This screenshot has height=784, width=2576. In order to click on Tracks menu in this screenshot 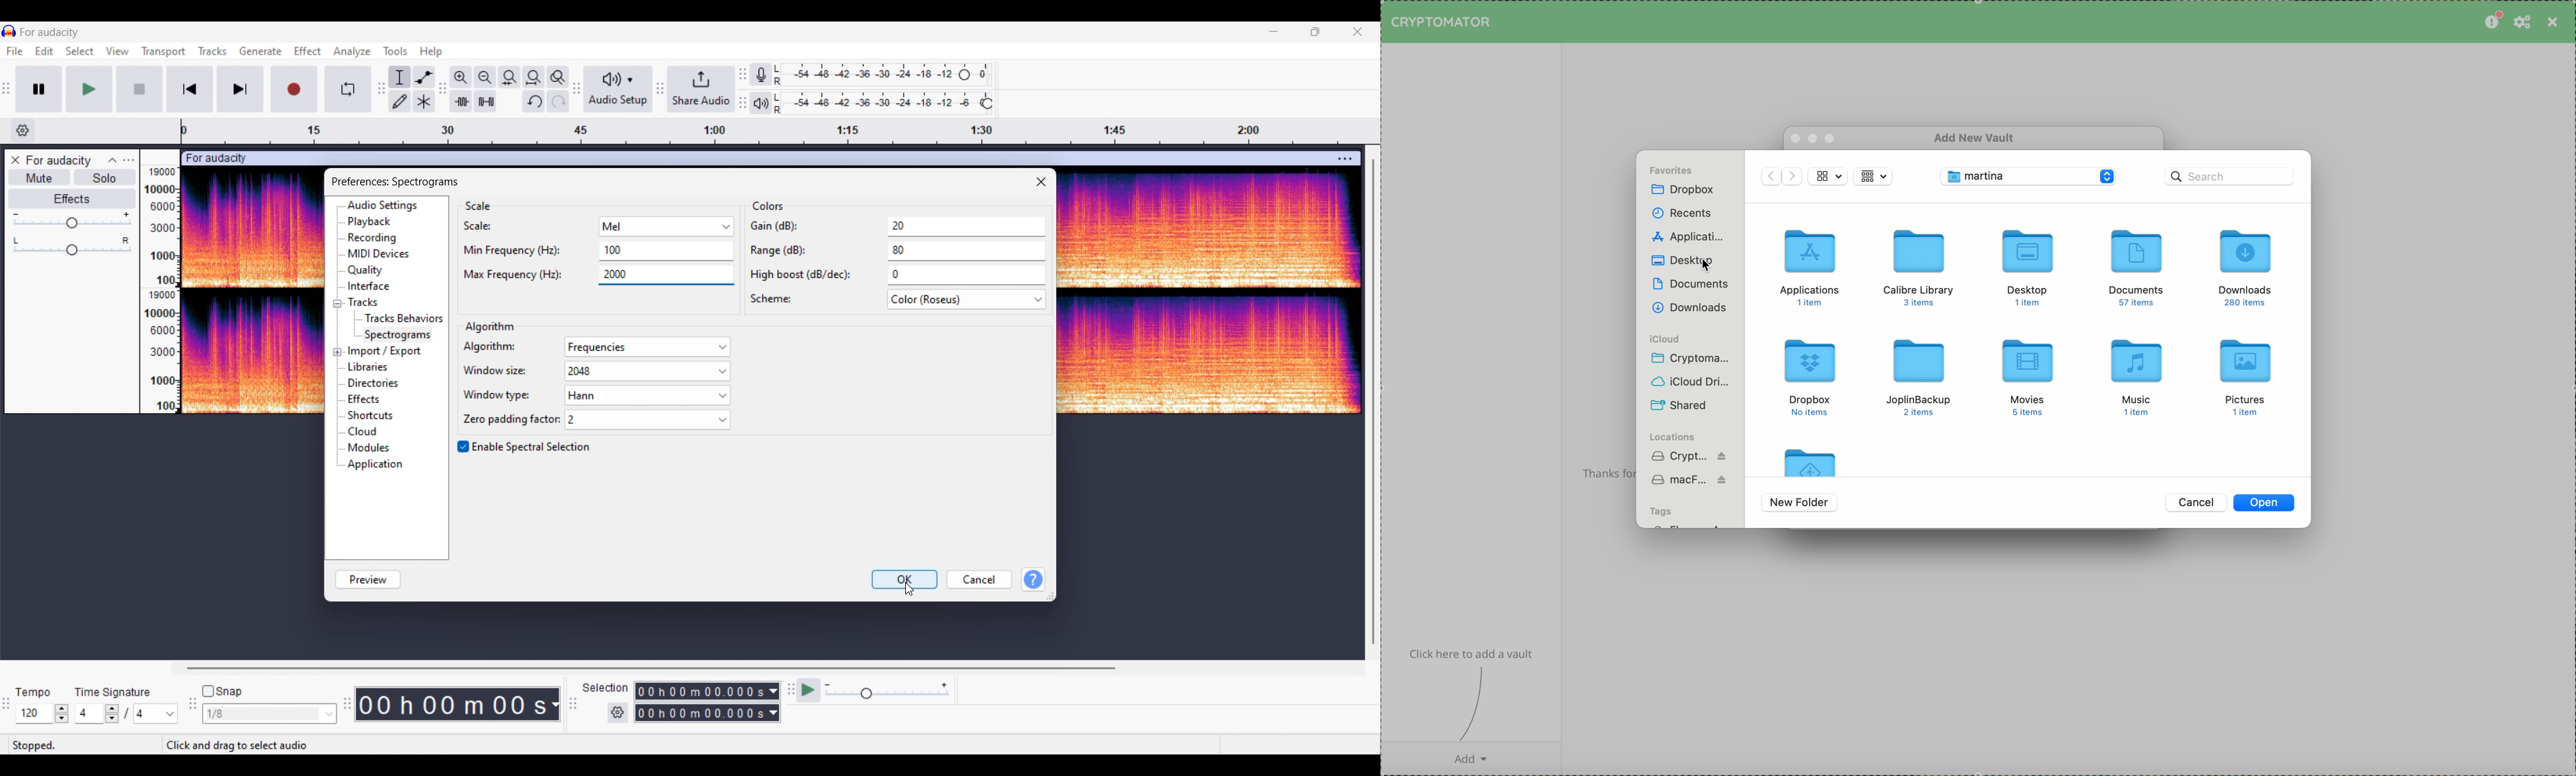, I will do `click(213, 51)`.